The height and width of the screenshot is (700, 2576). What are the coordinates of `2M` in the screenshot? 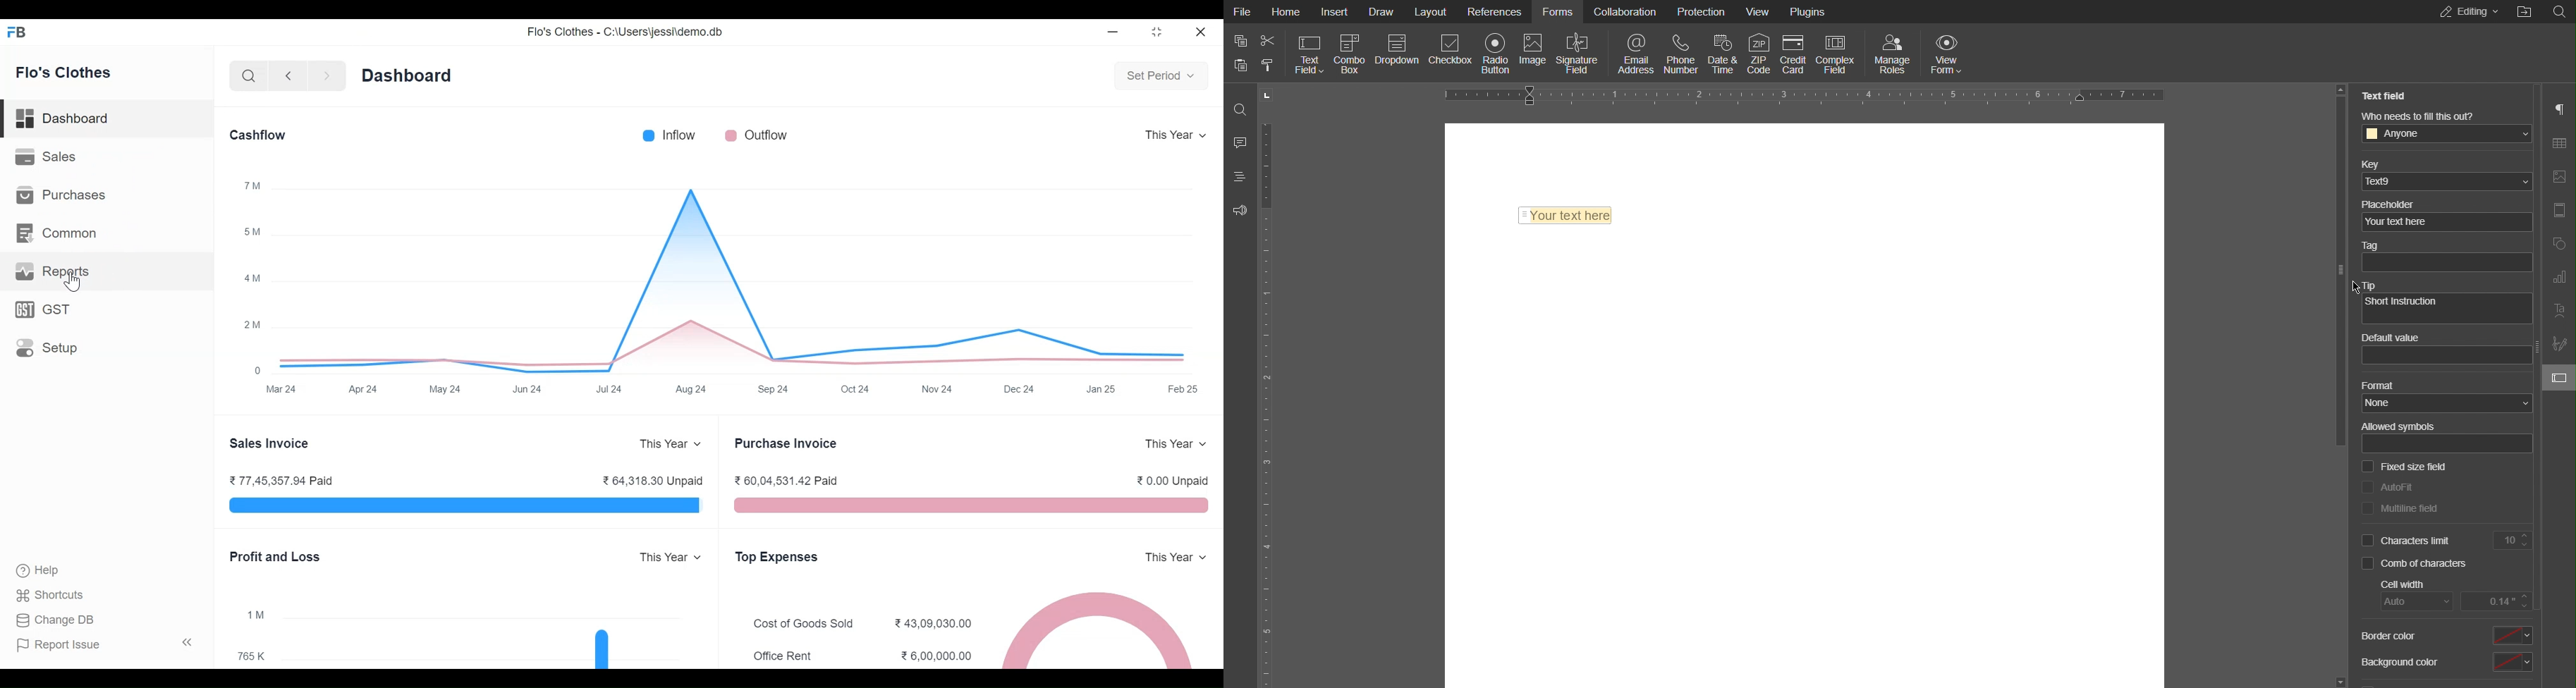 It's located at (252, 326).